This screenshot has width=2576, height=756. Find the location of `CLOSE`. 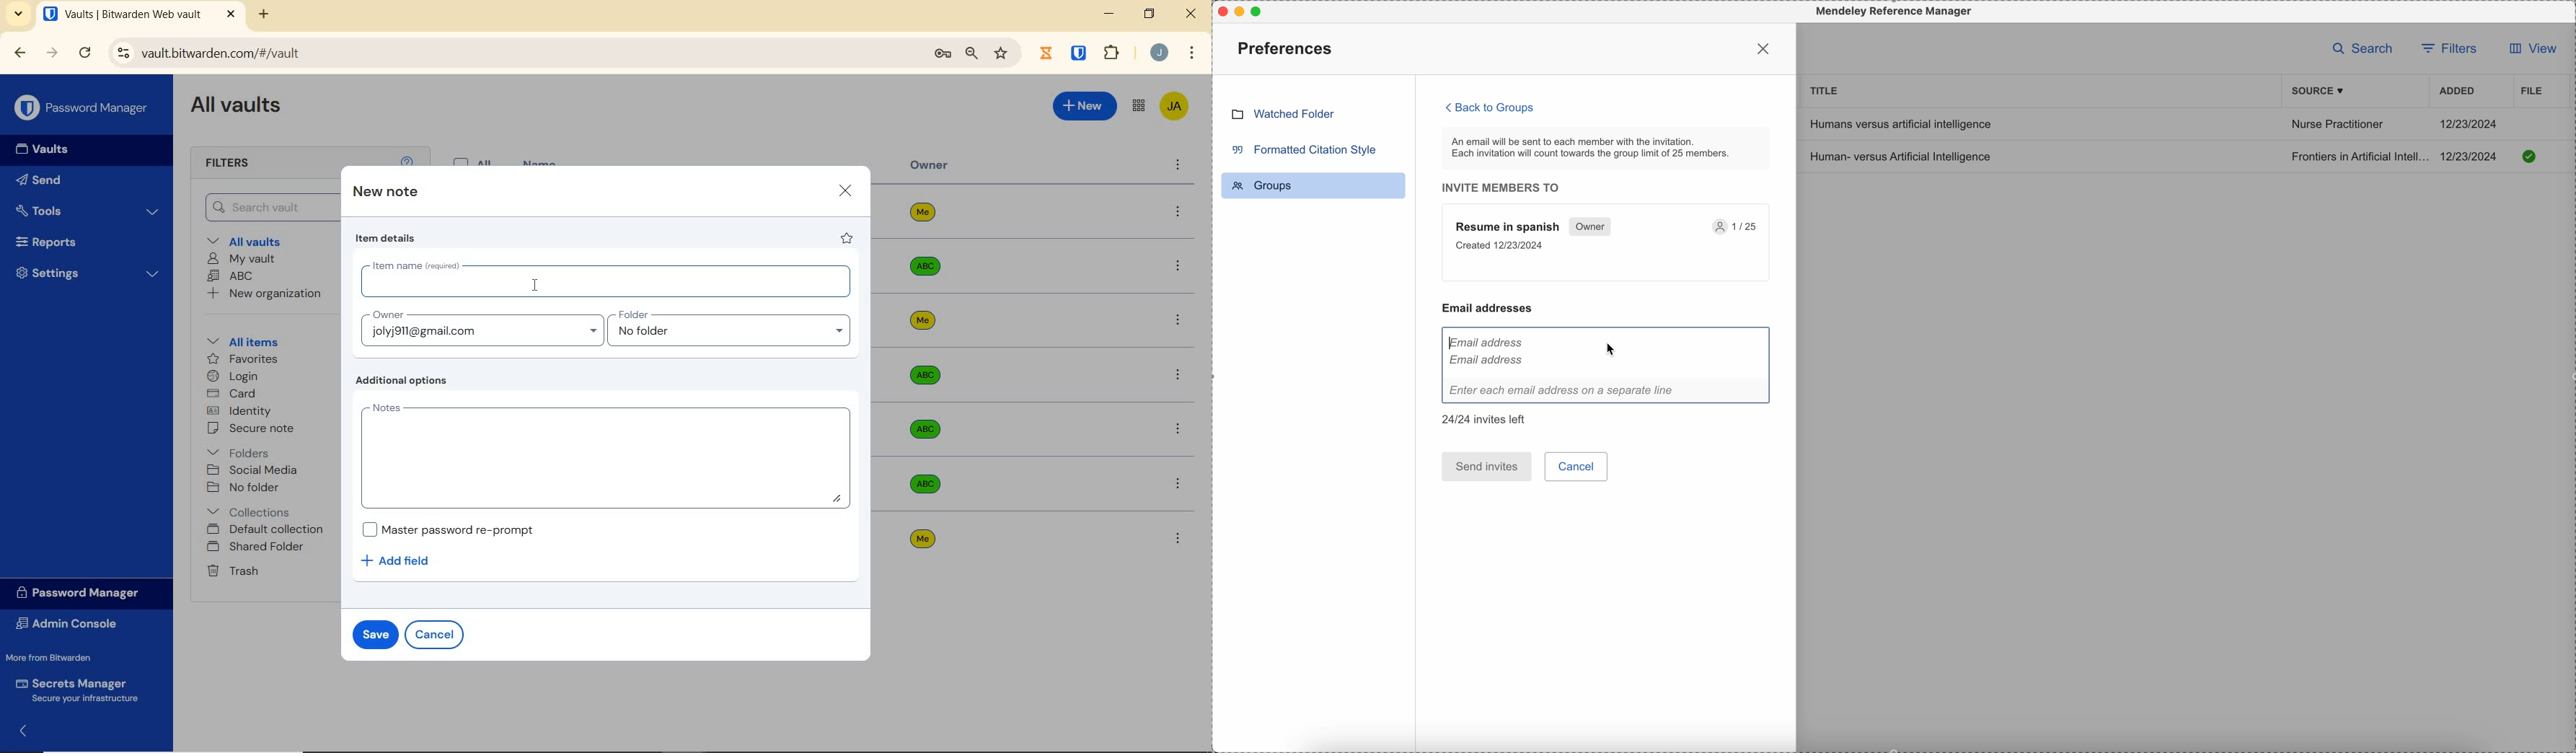

CLOSE is located at coordinates (1192, 17).